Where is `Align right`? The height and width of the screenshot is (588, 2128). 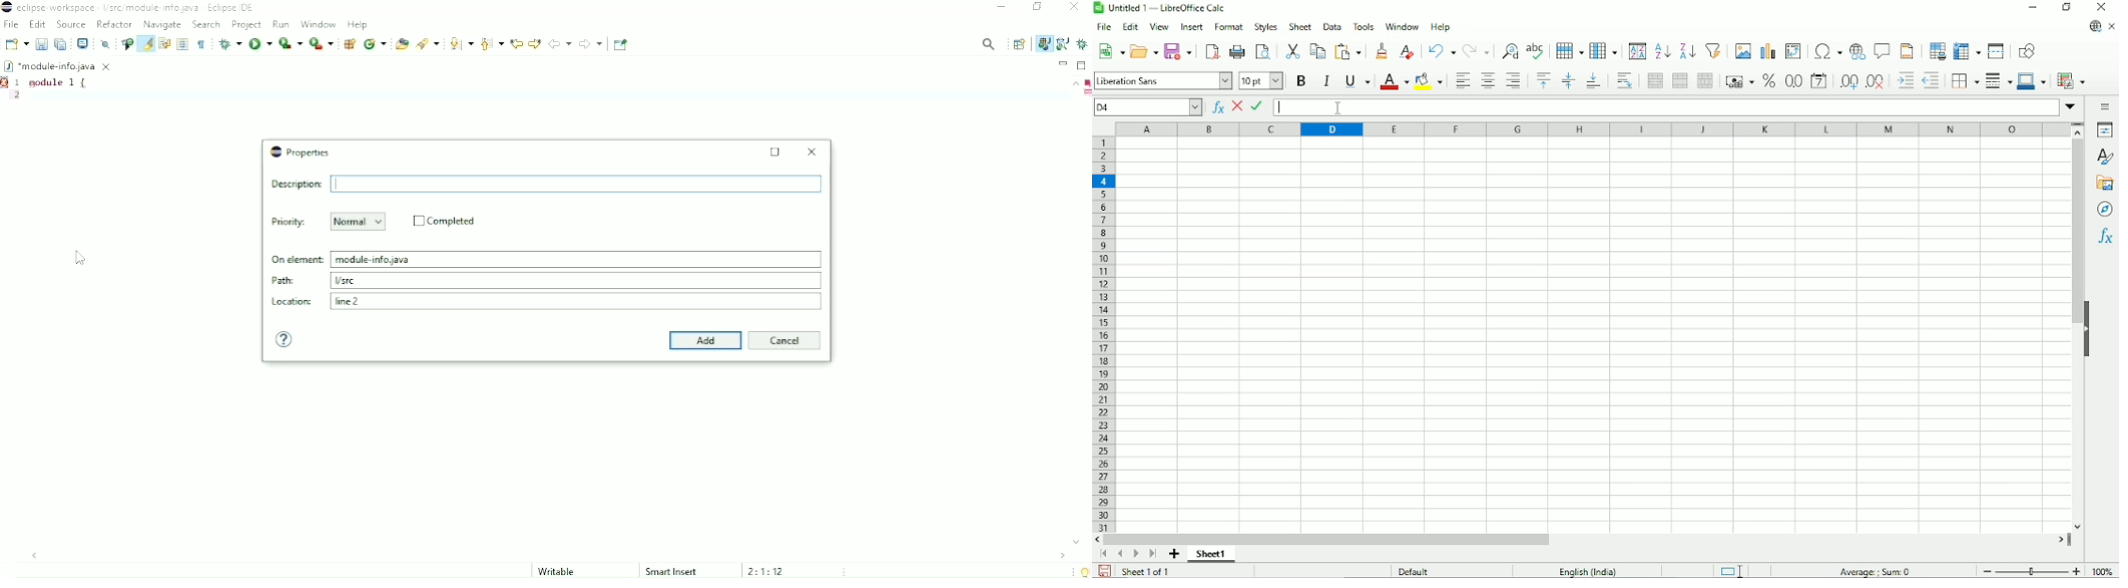 Align right is located at coordinates (1515, 81).